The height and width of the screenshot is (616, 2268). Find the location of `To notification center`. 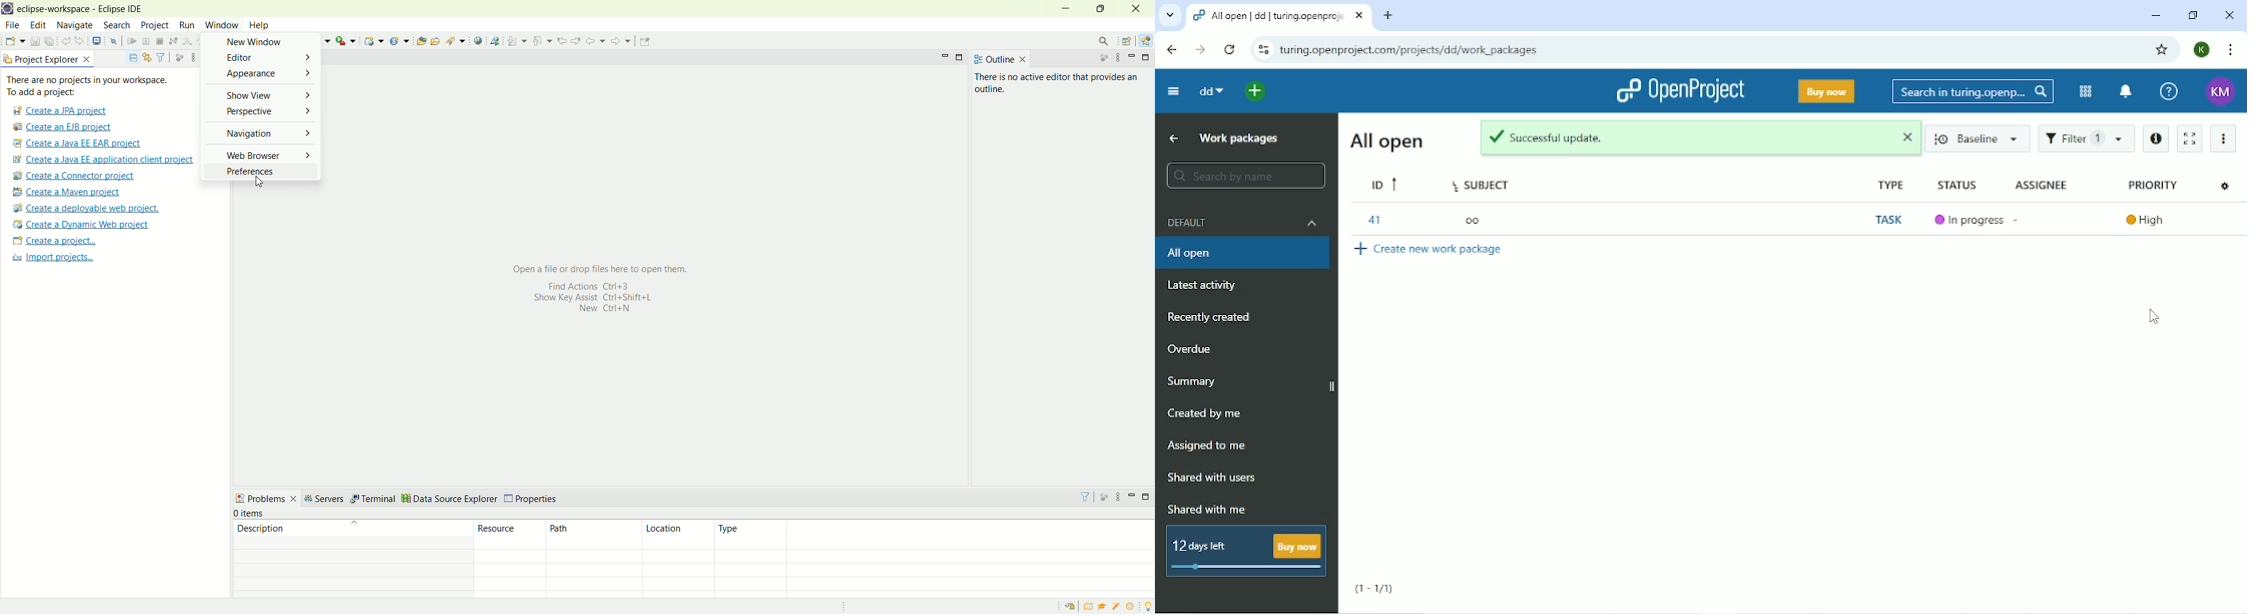

To notification center is located at coordinates (2125, 92).